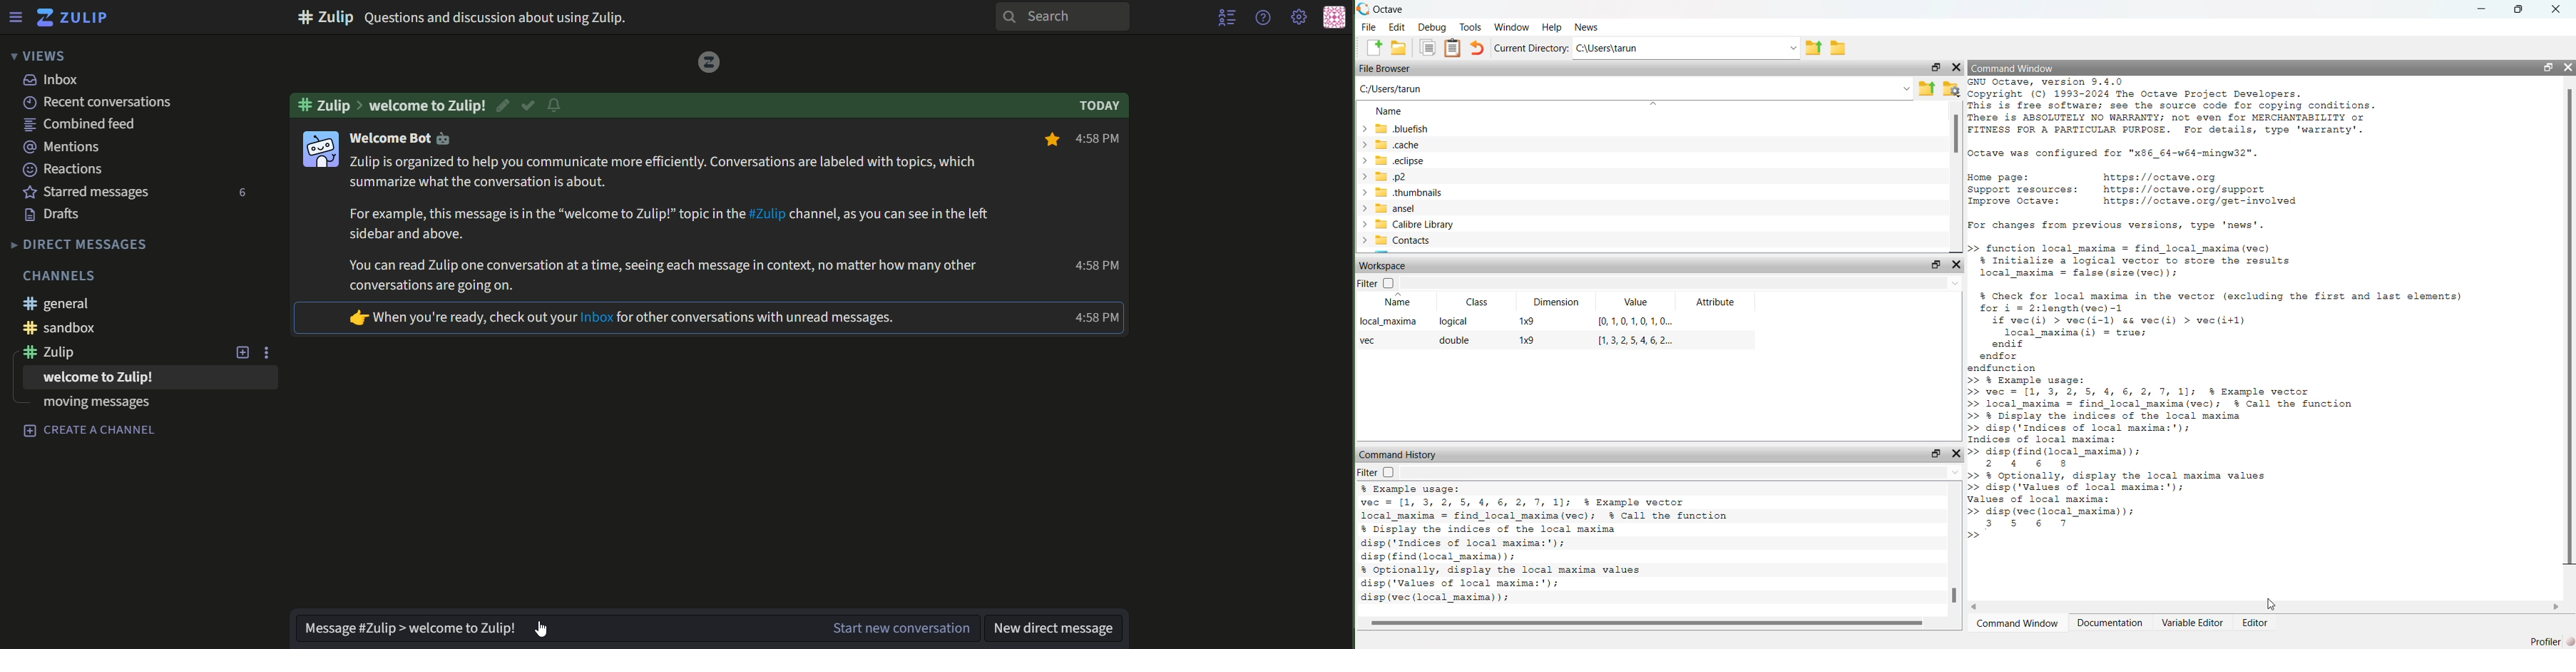 This screenshot has height=672, width=2576. Describe the element at coordinates (1681, 283) in the screenshot. I see `Enter text to filter the workspace` at that location.